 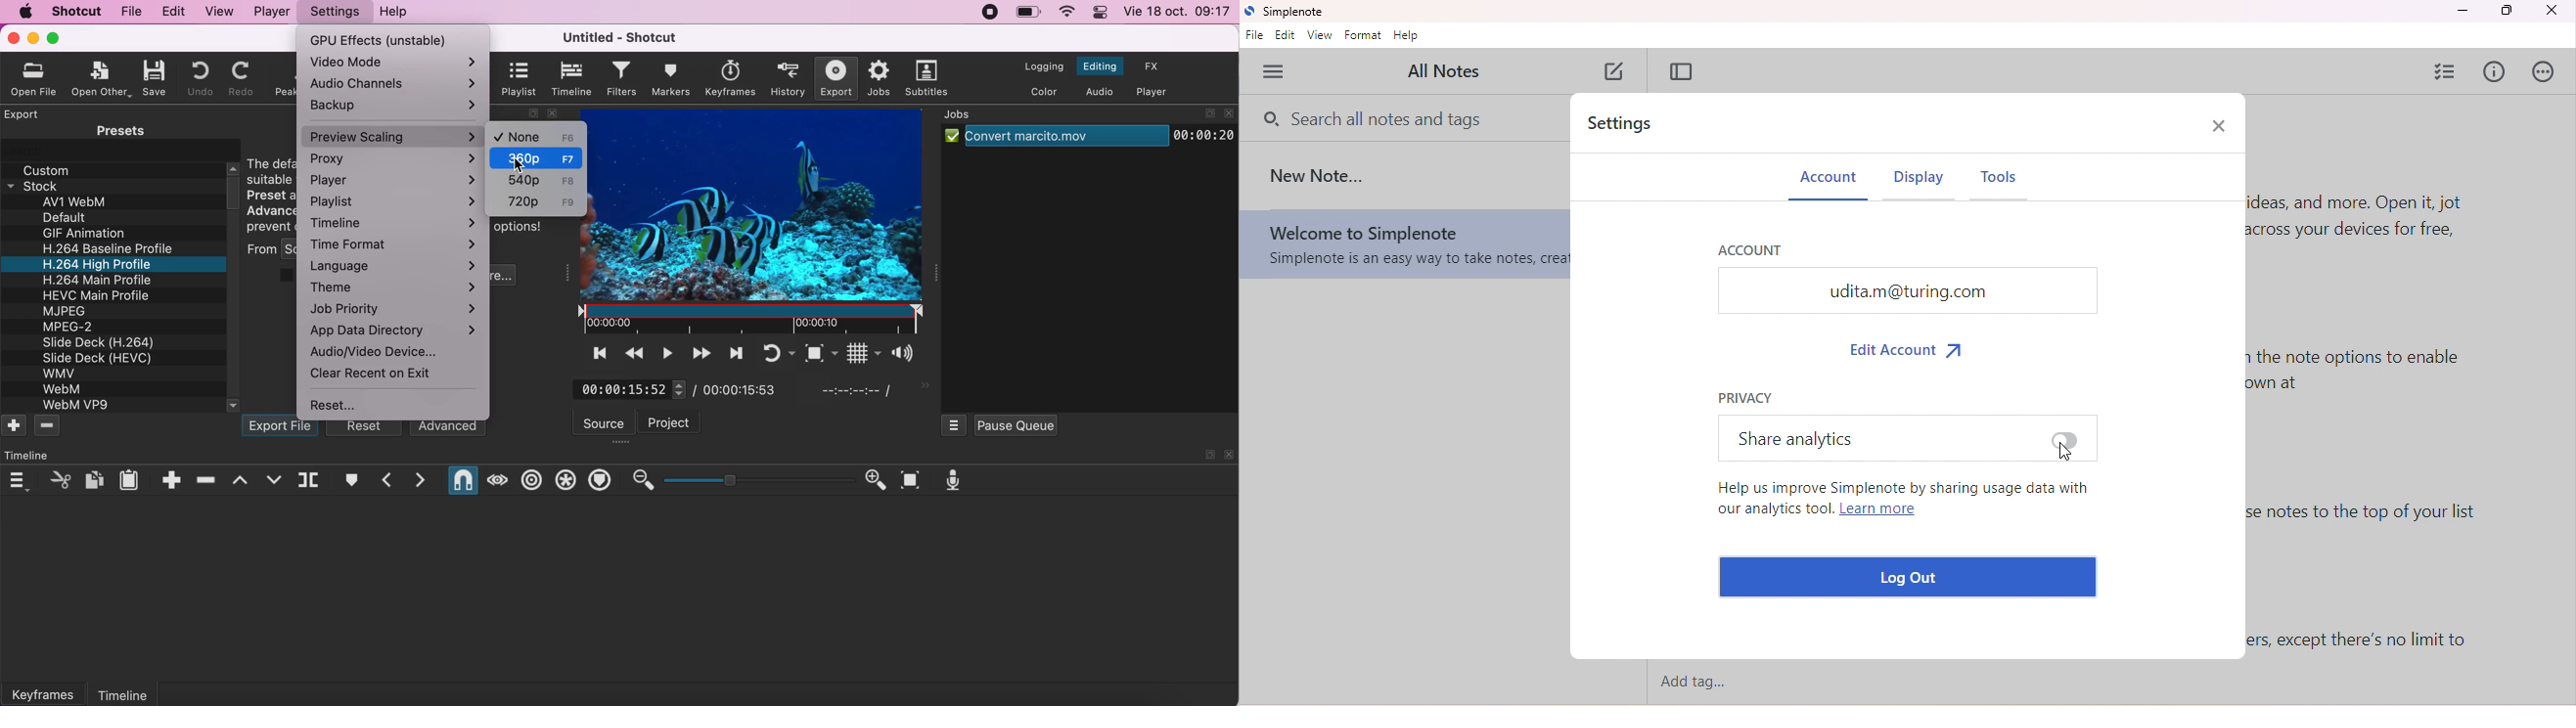 I want to click on maximize, so click(x=1208, y=455).